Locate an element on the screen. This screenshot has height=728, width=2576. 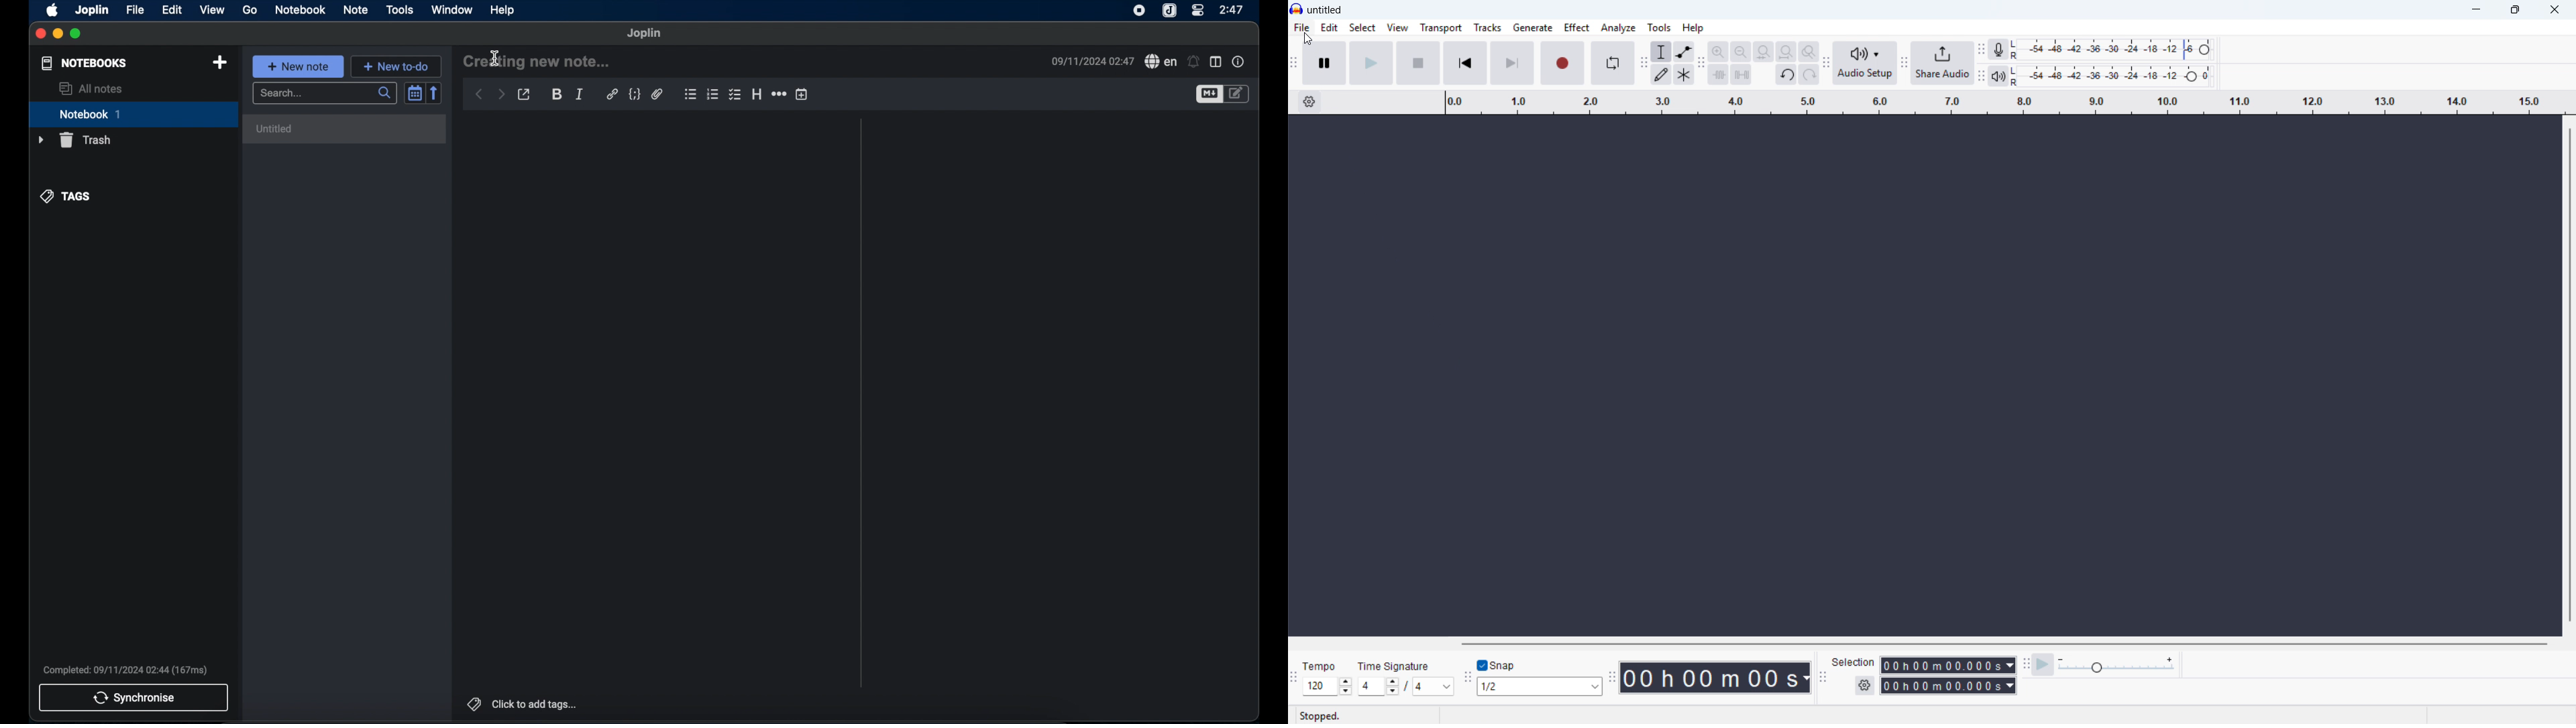
Horizontal scroll bar is located at coordinates (2004, 644).